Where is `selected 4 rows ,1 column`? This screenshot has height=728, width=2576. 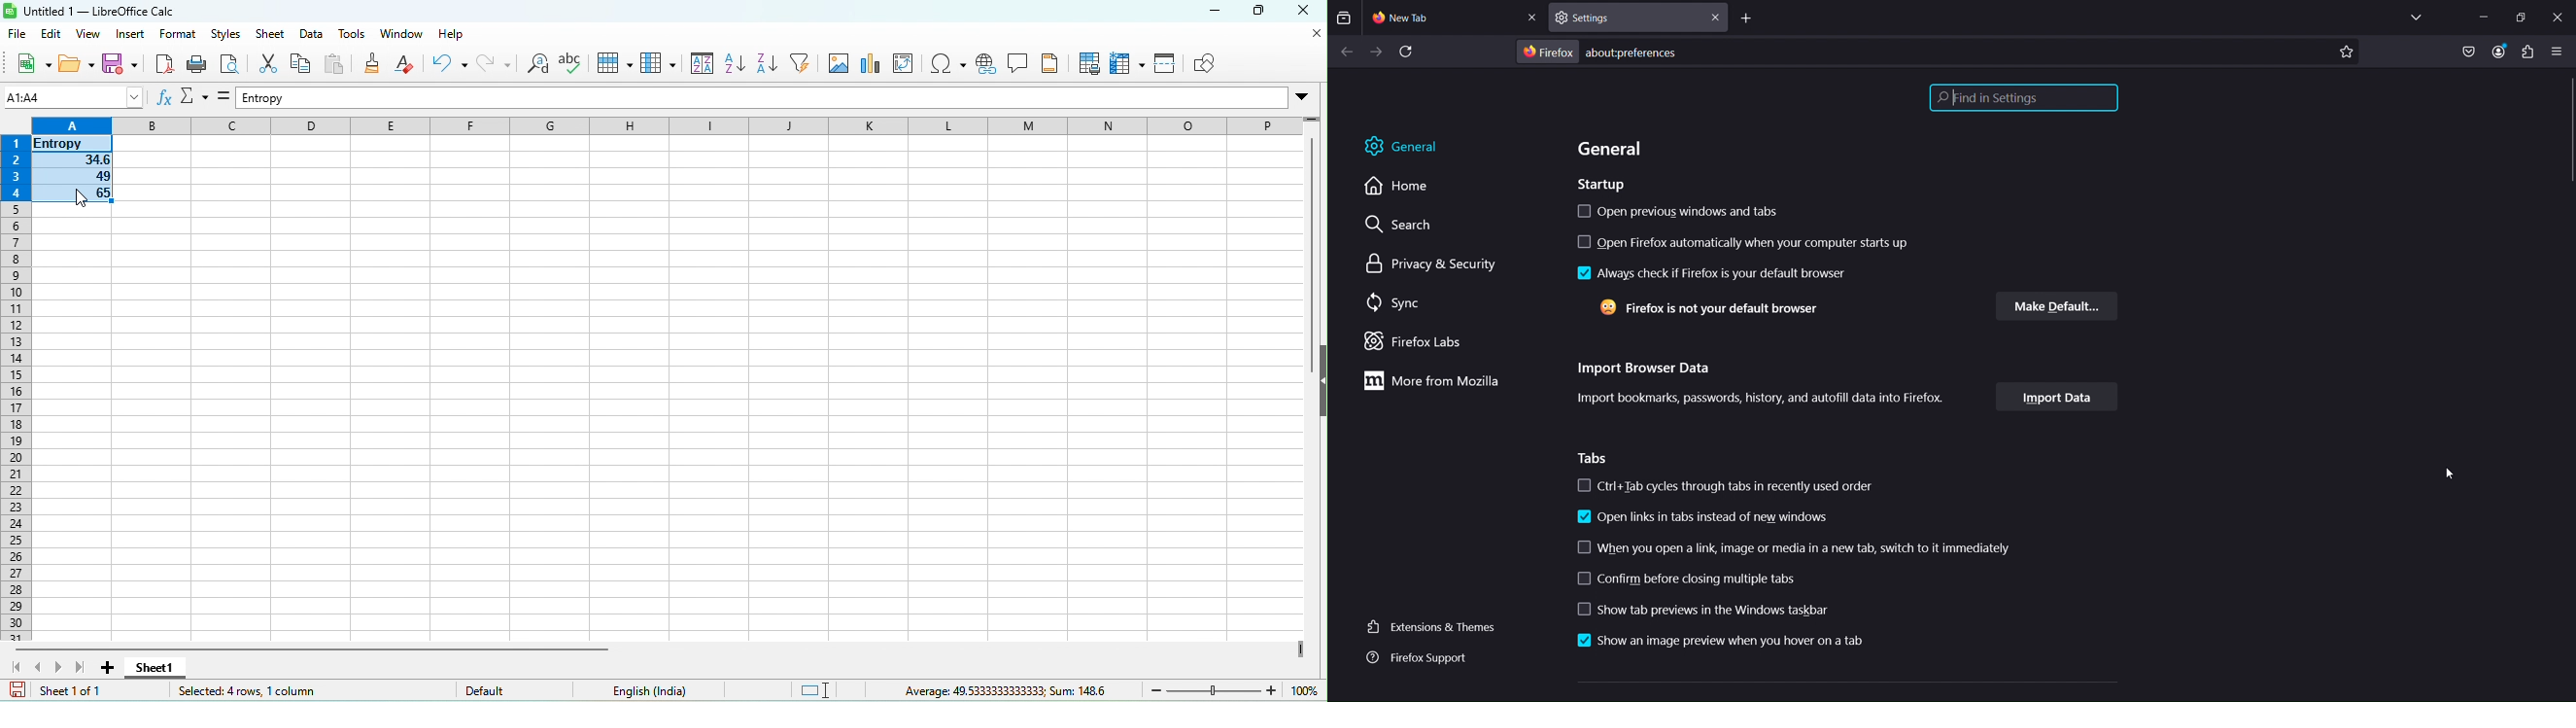
selected 4 rows ,1 column is located at coordinates (257, 692).